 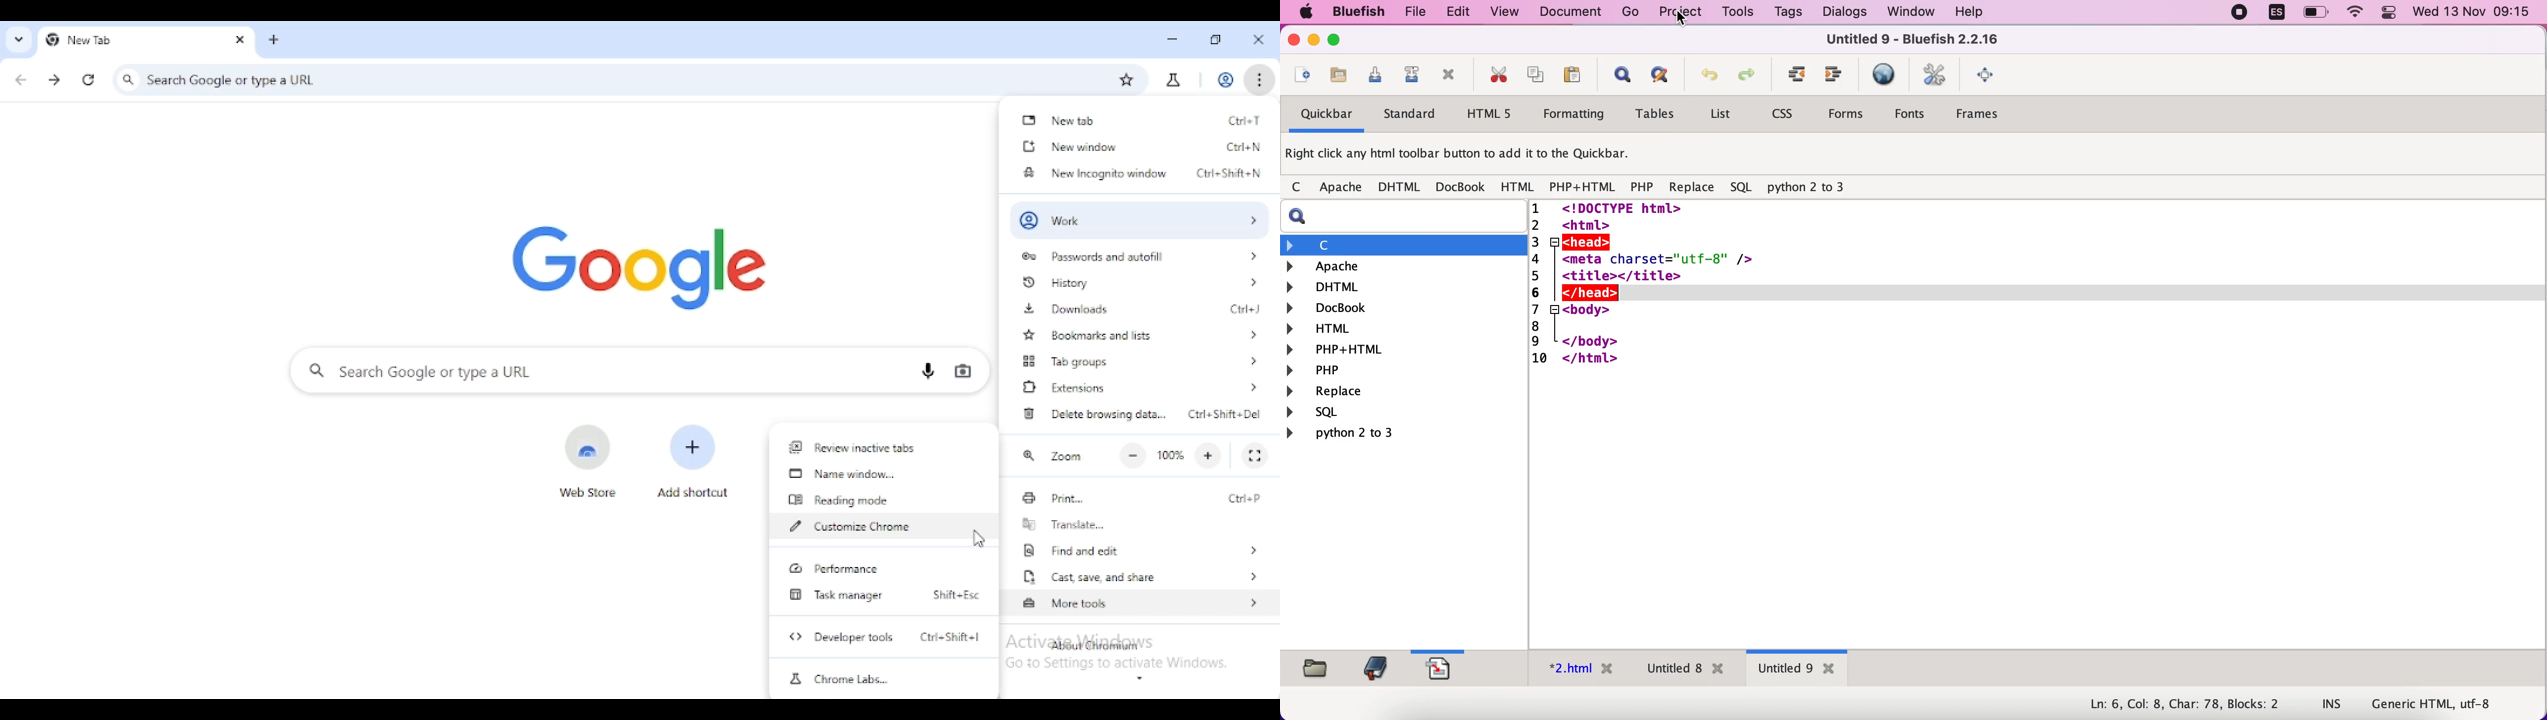 What do you see at coordinates (88, 80) in the screenshot?
I see `reload this page` at bounding box center [88, 80].